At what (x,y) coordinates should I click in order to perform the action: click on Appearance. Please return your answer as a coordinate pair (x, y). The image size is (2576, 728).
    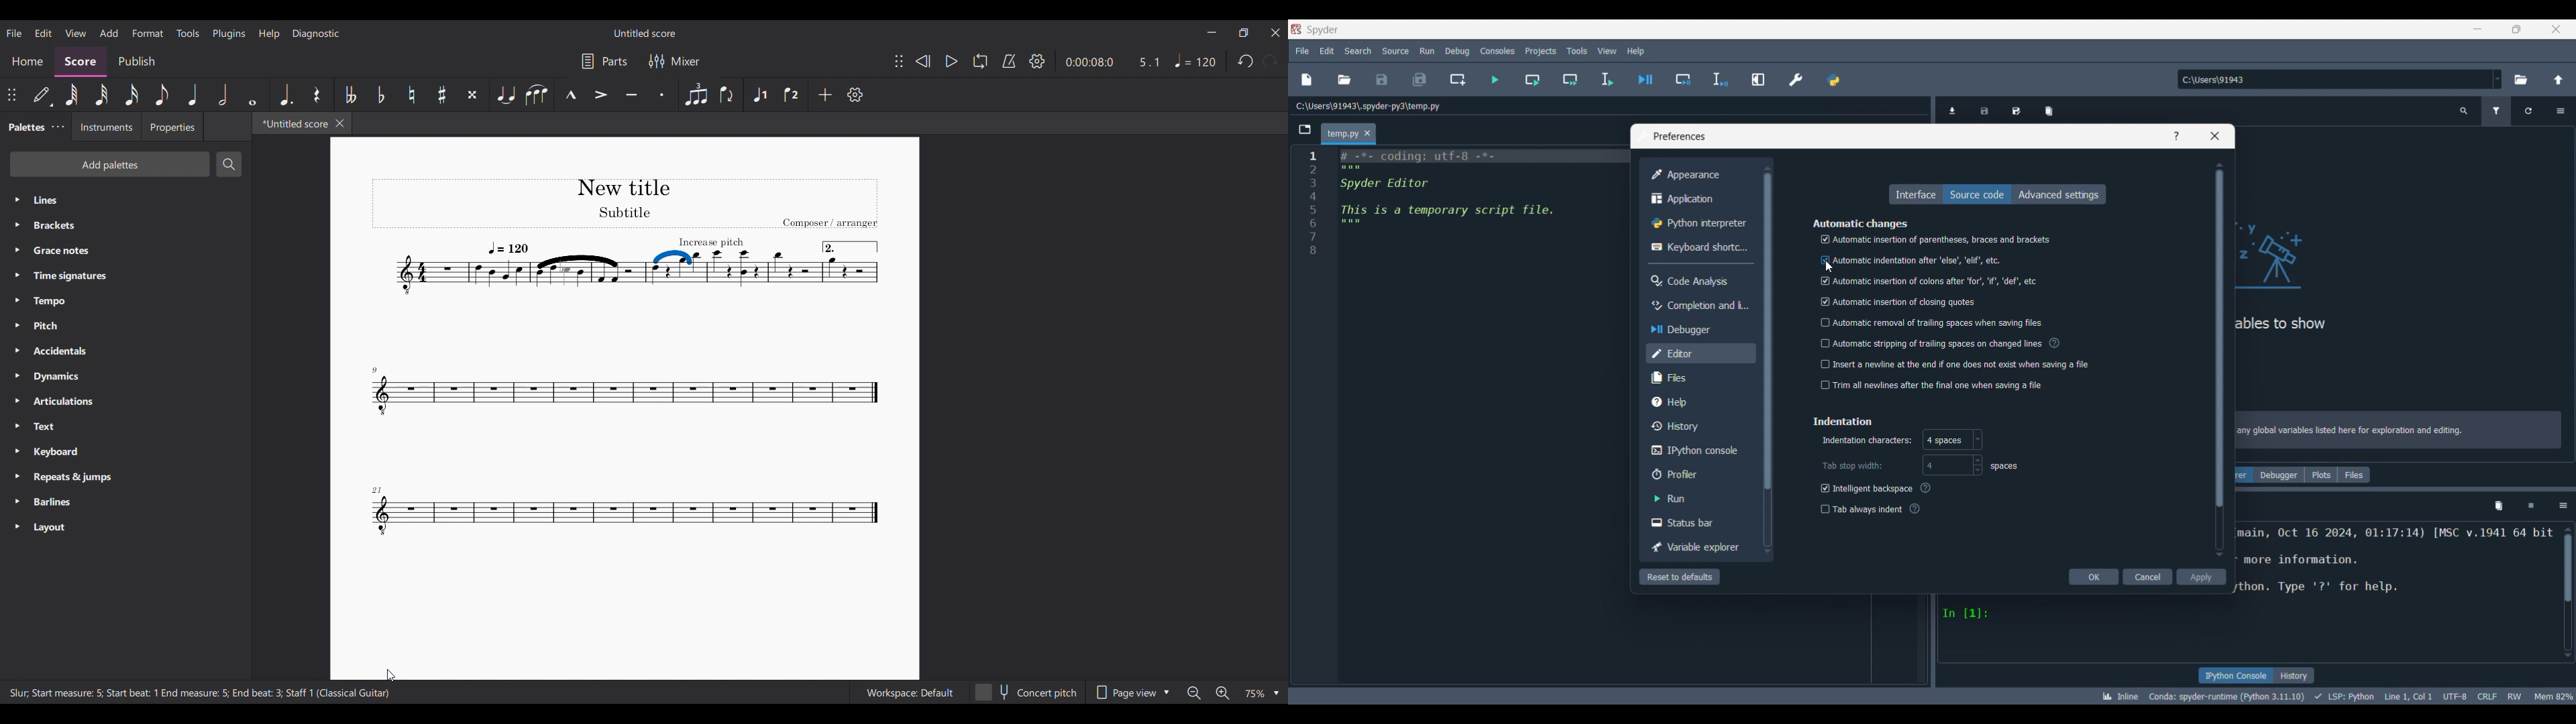
    Looking at the image, I should click on (1701, 174).